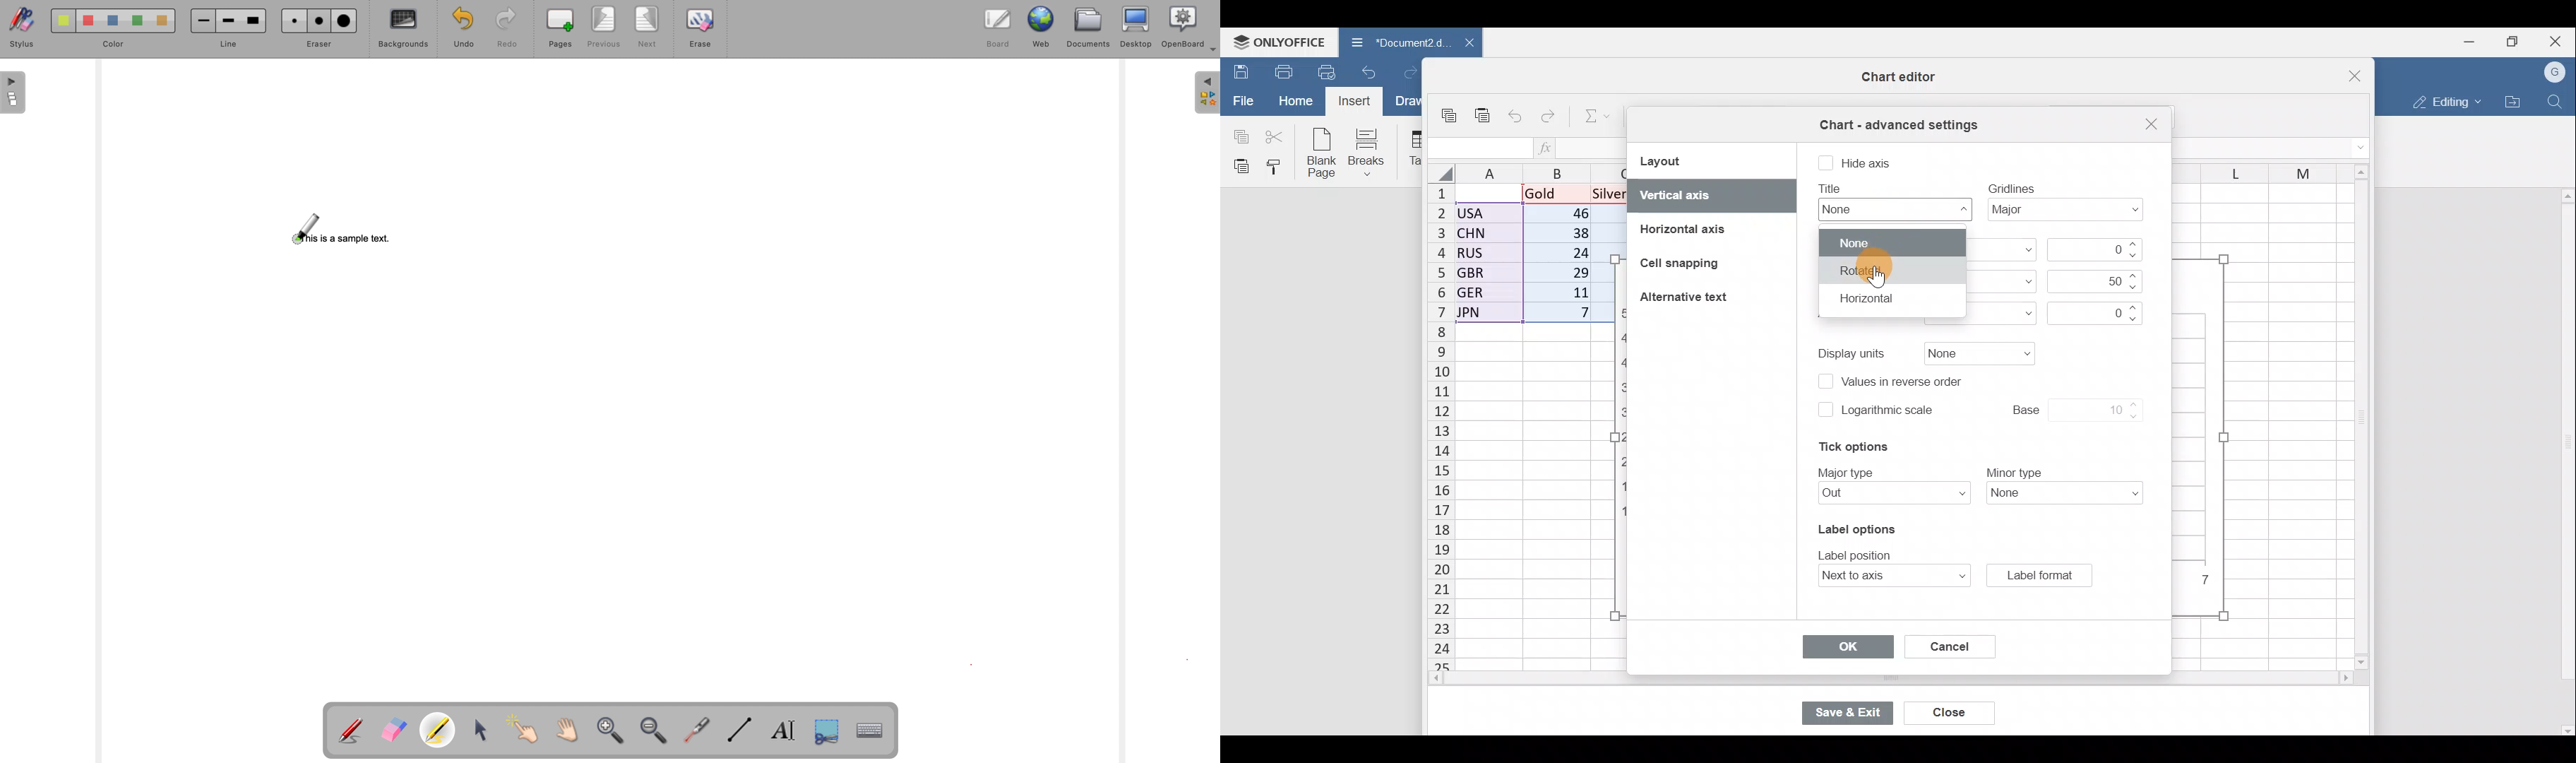 This screenshot has height=784, width=2576. Describe the element at coordinates (1861, 680) in the screenshot. I see `Scroll bar` at that location.